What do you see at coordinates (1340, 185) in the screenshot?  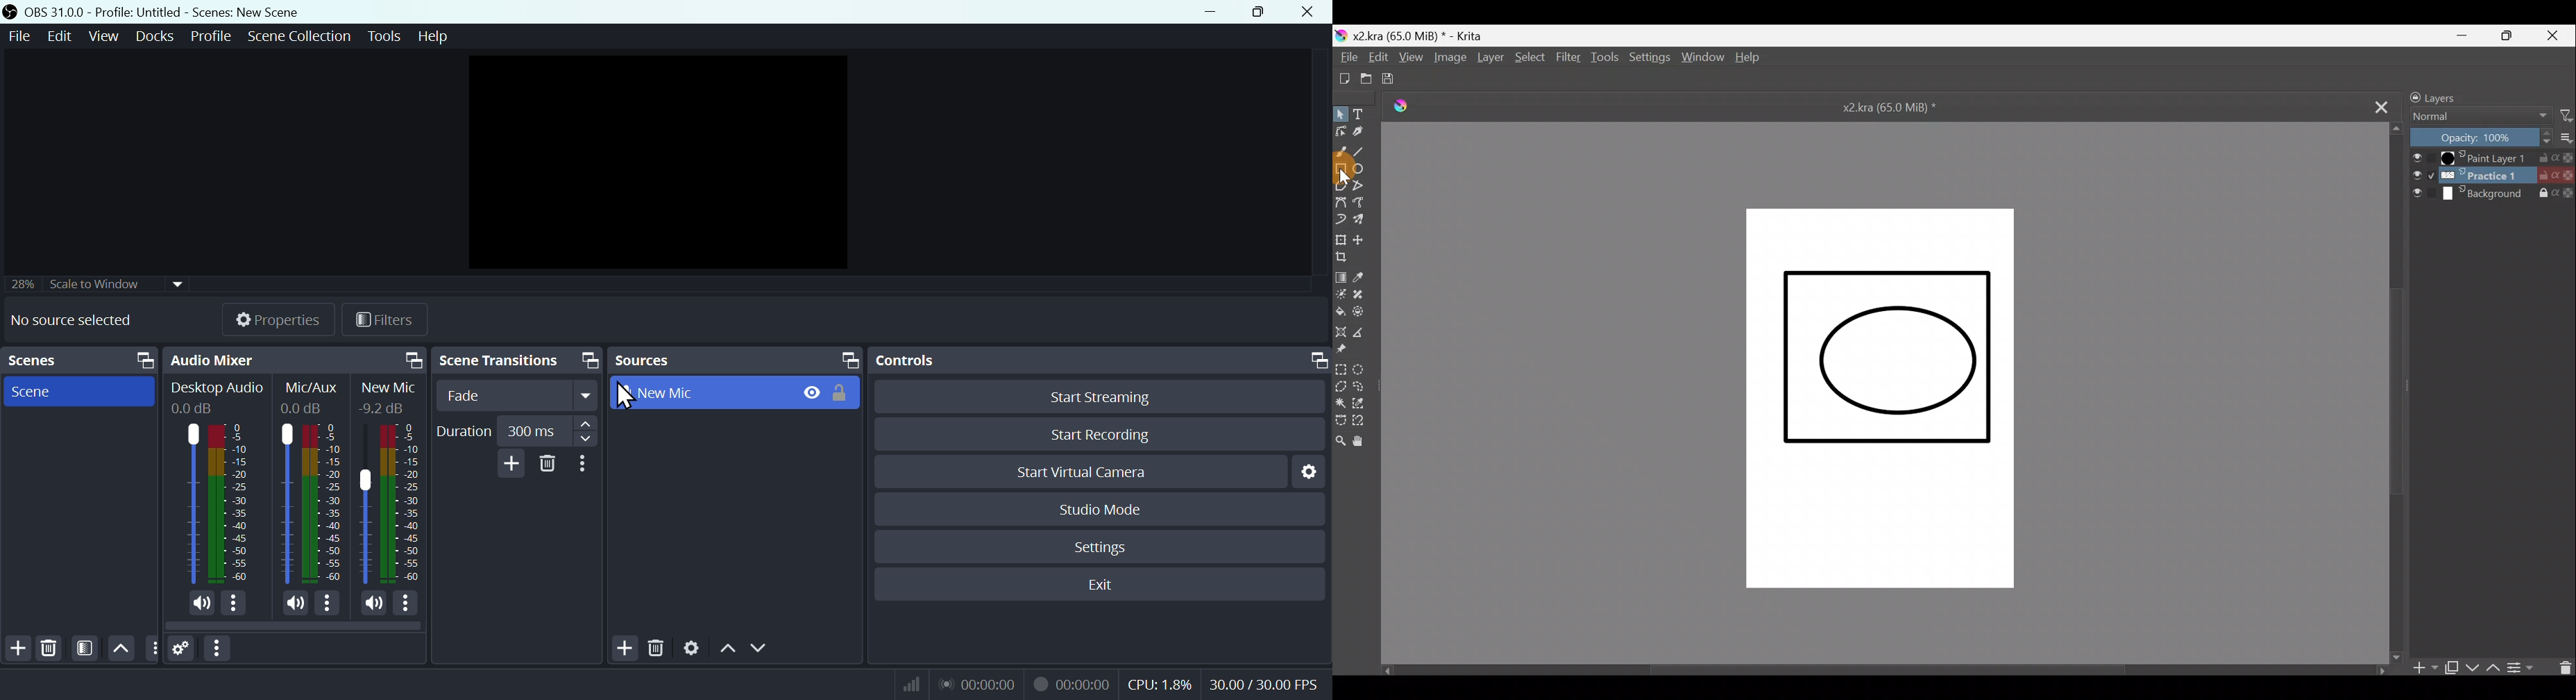 I see `Polygon tool` at bounding box center [1340, 185].